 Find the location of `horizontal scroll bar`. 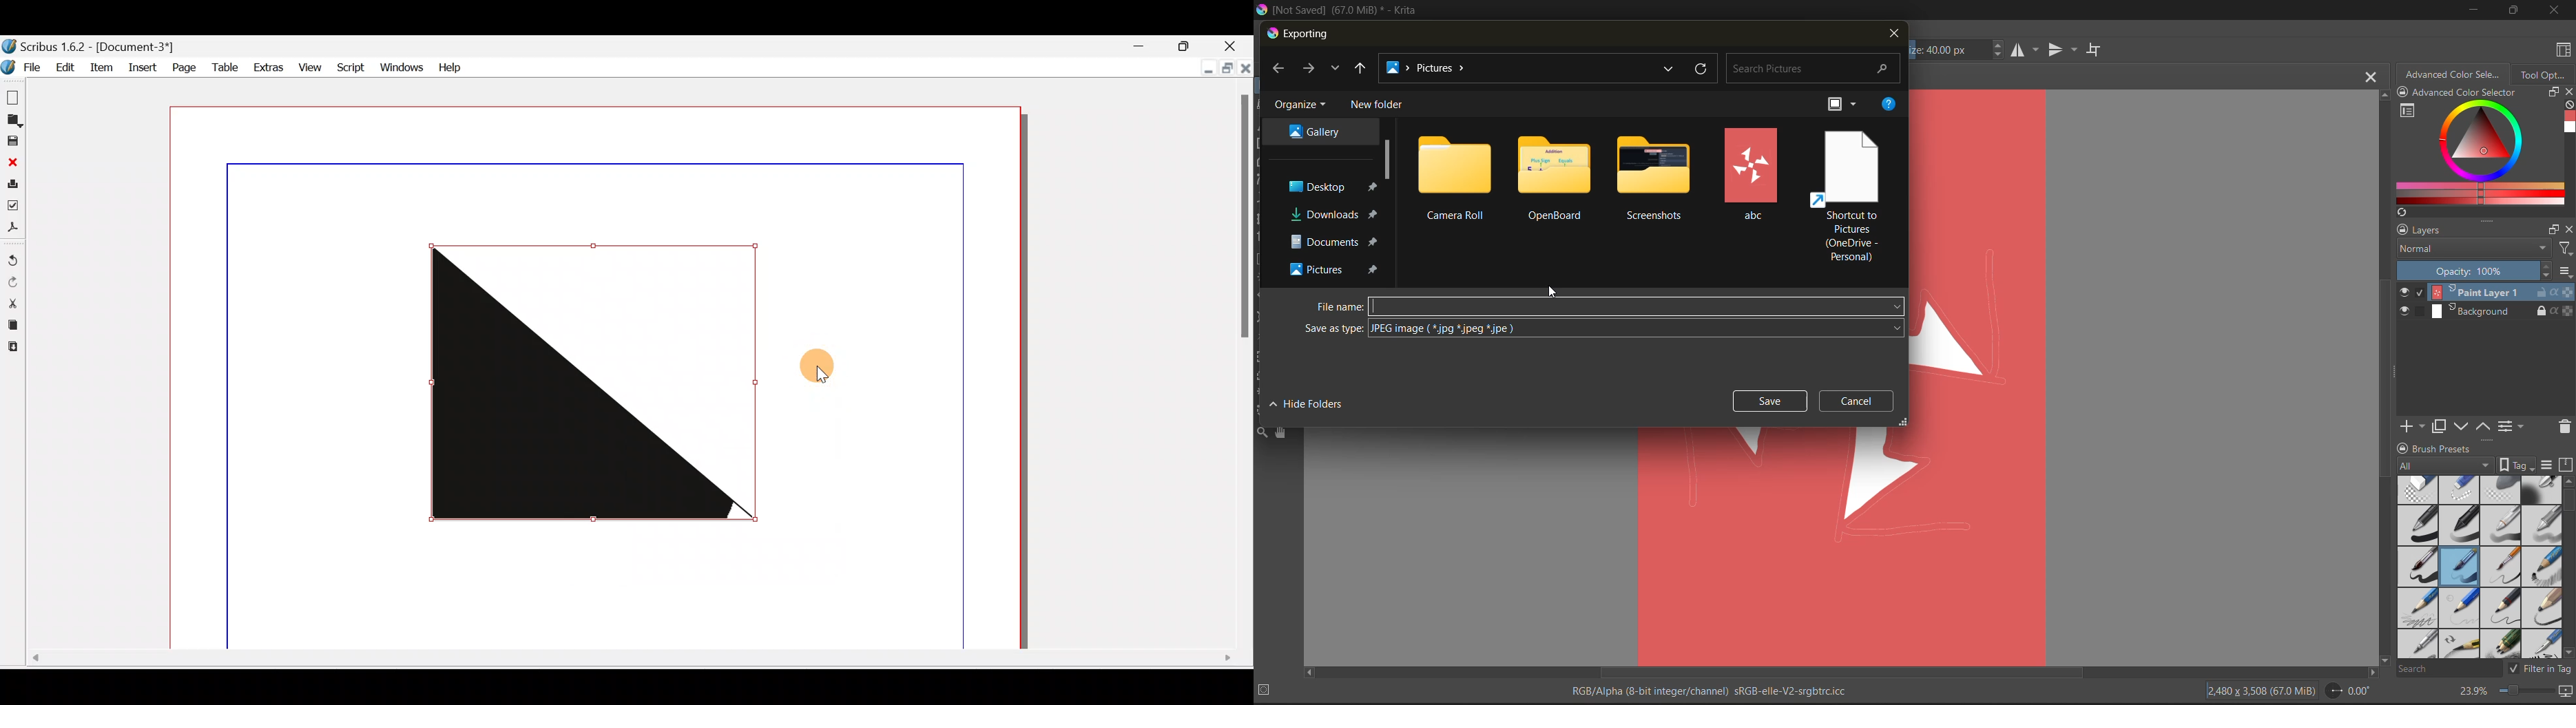

horizontal scroll bar is located at coordinates (1844, 672).